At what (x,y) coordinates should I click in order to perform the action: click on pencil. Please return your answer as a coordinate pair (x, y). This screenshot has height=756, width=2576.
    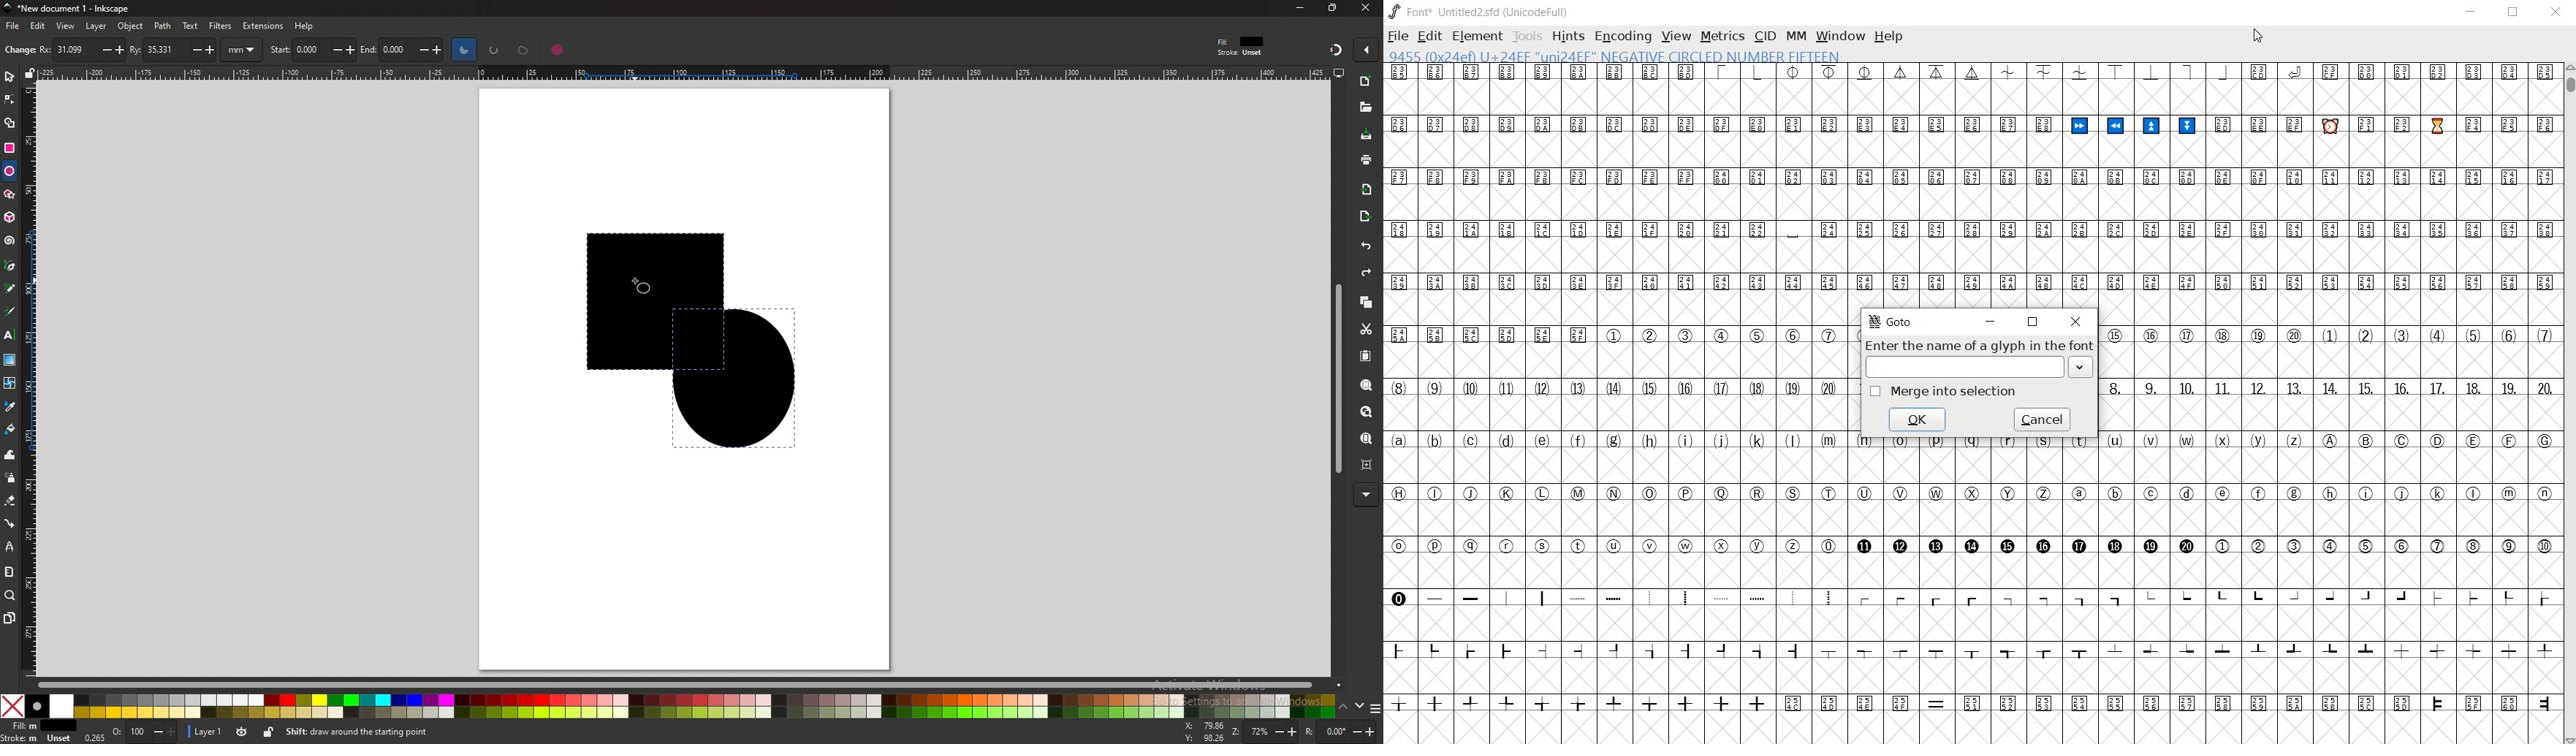
    Looking at the image, I should click on (11, 288).